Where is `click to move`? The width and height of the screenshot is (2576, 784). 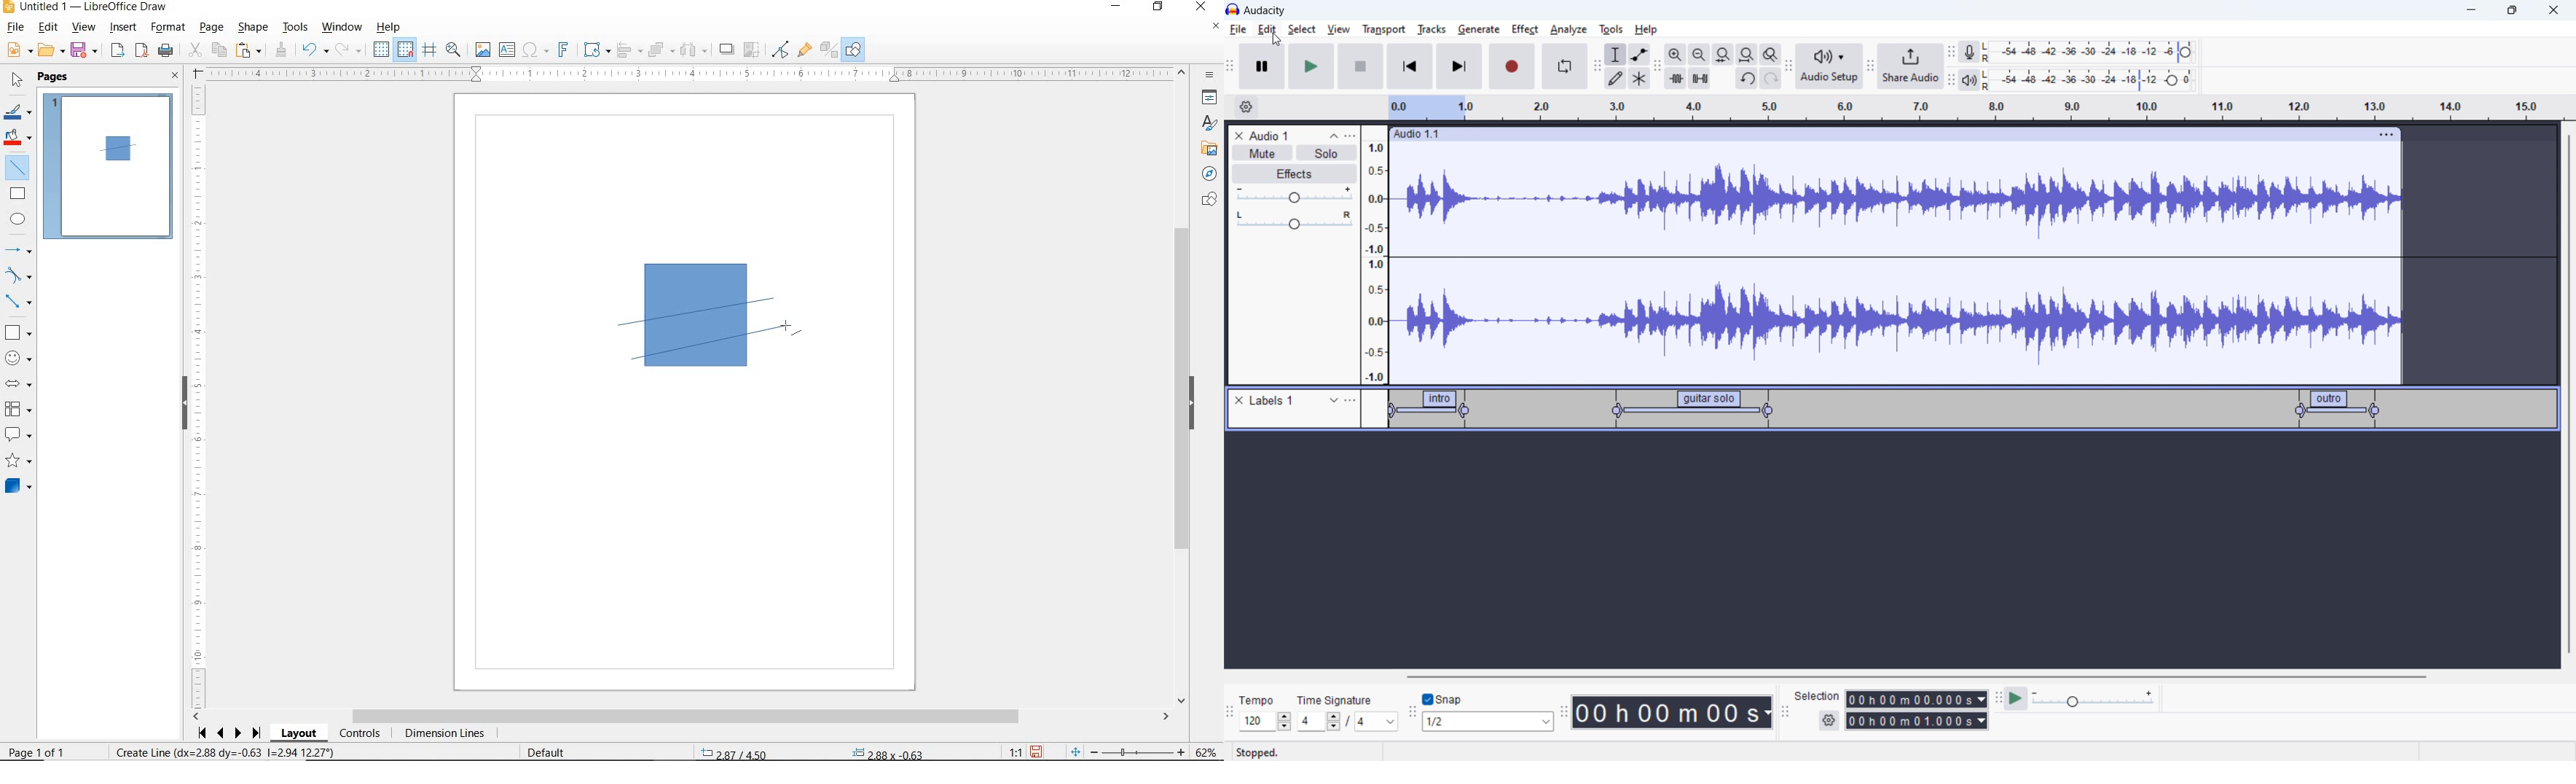 click to move is located at coordinates (1874, 134).